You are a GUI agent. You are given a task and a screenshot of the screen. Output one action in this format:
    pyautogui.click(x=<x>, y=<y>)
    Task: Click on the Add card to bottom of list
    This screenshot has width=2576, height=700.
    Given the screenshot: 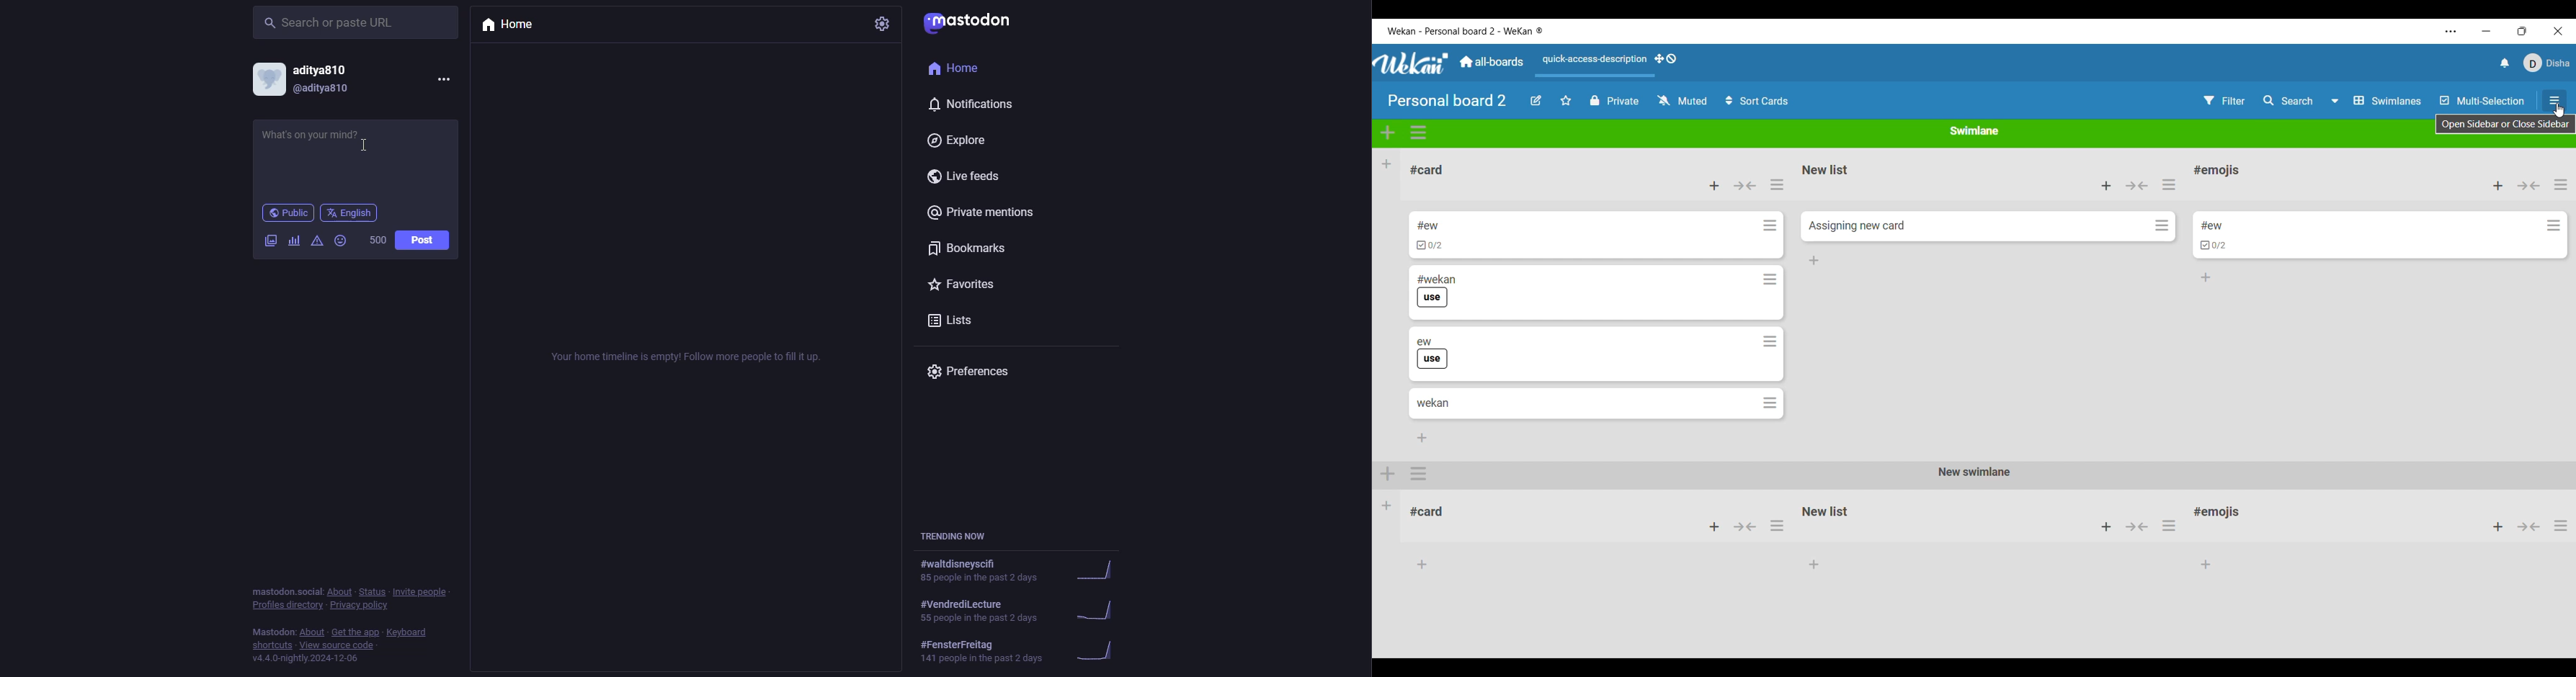 What is the action you would take?
    pyautogui.click(x=2206, y=278)
    